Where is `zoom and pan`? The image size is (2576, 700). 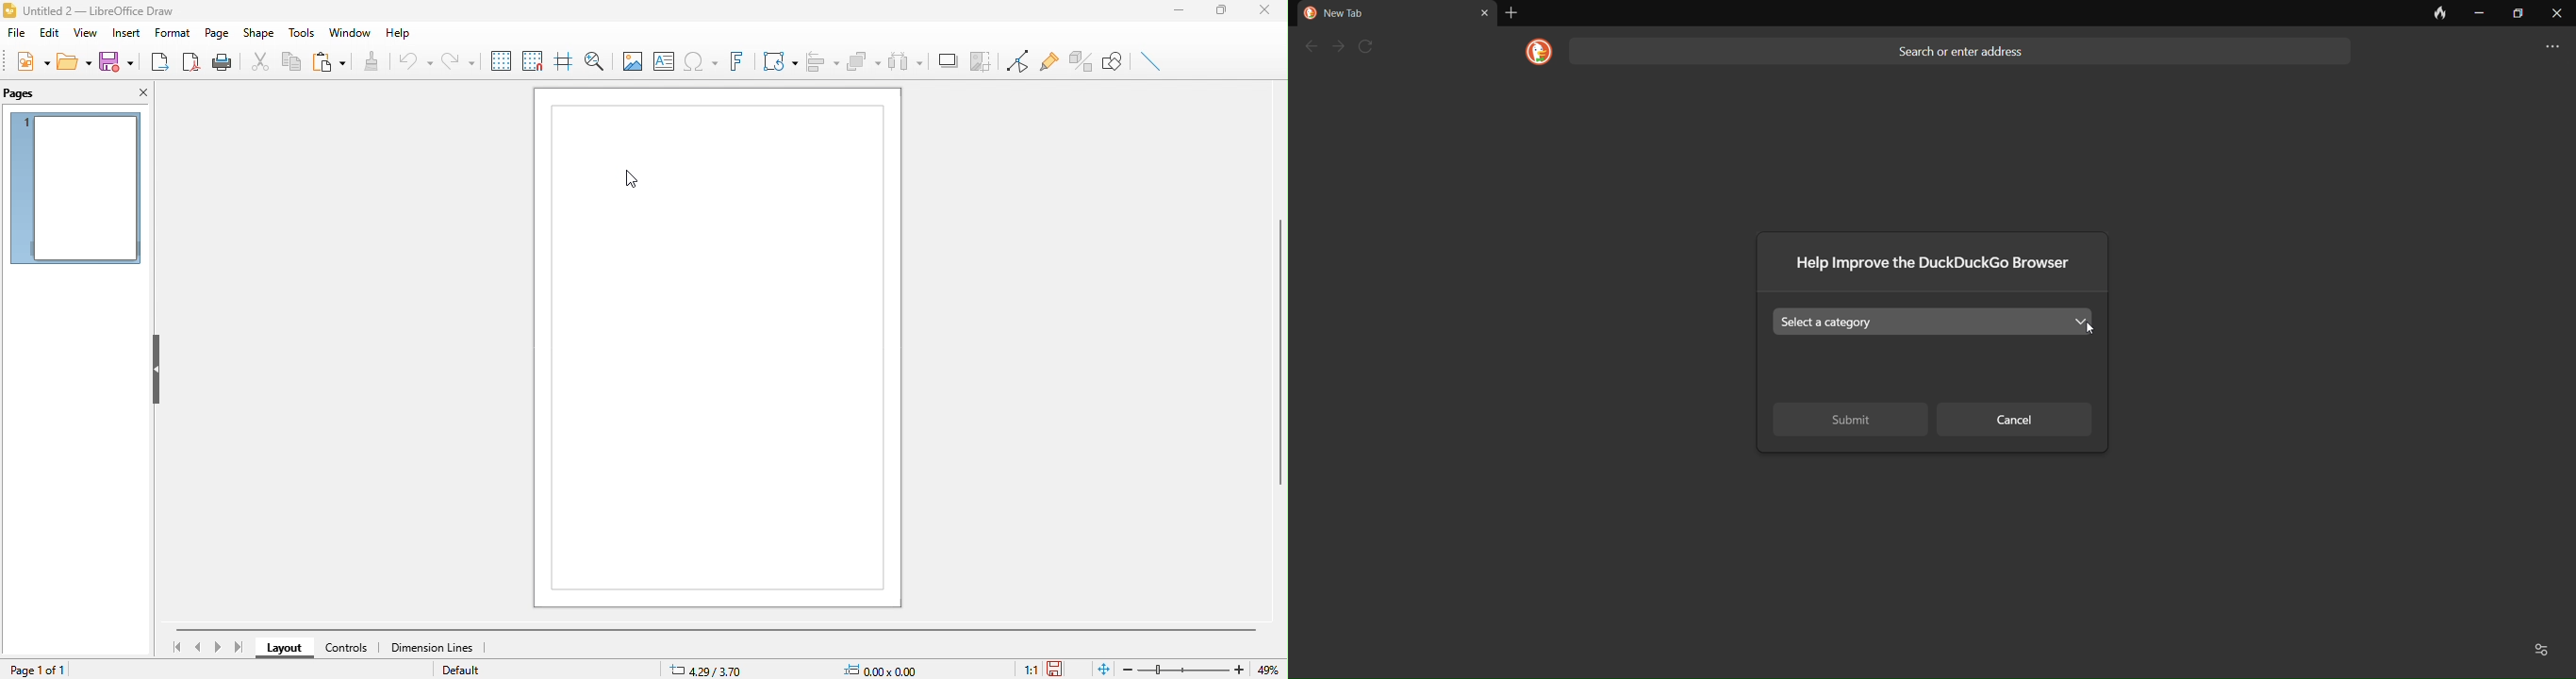
zoom and pan is located at coordinates (593, 62).